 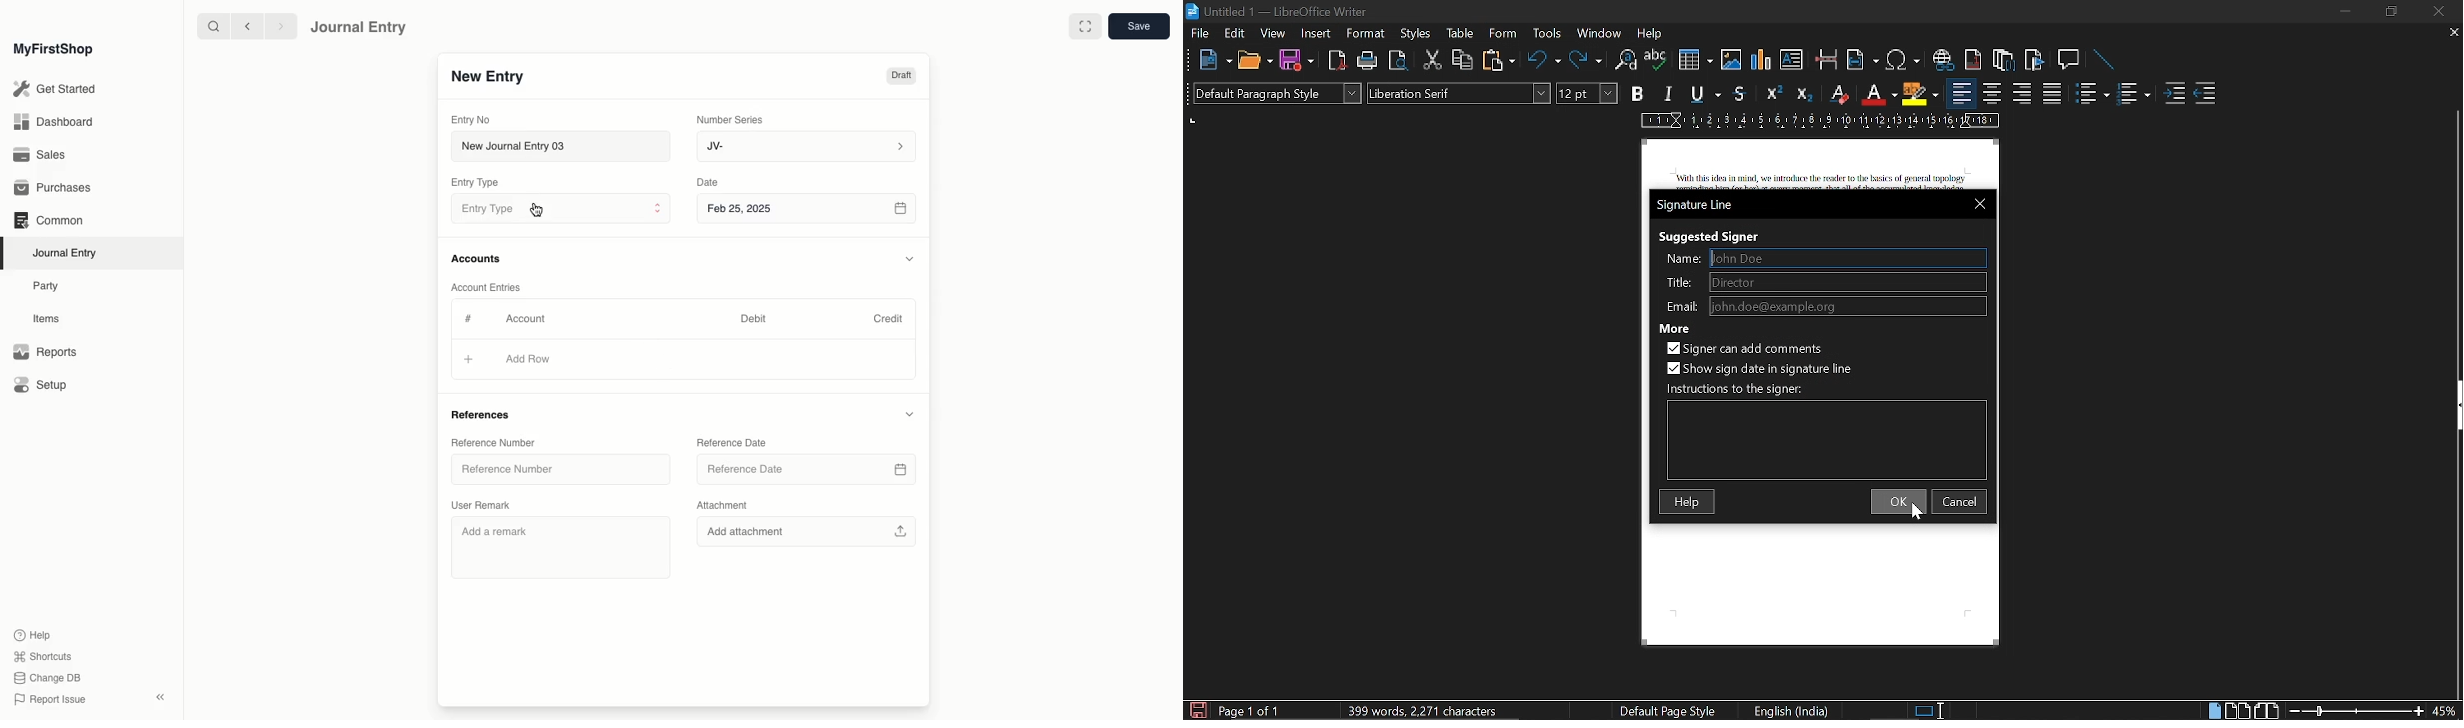 What do you see at coordinates (1599, 34) in the screenshot?
I see `window` at bounding box center [1599, 34].